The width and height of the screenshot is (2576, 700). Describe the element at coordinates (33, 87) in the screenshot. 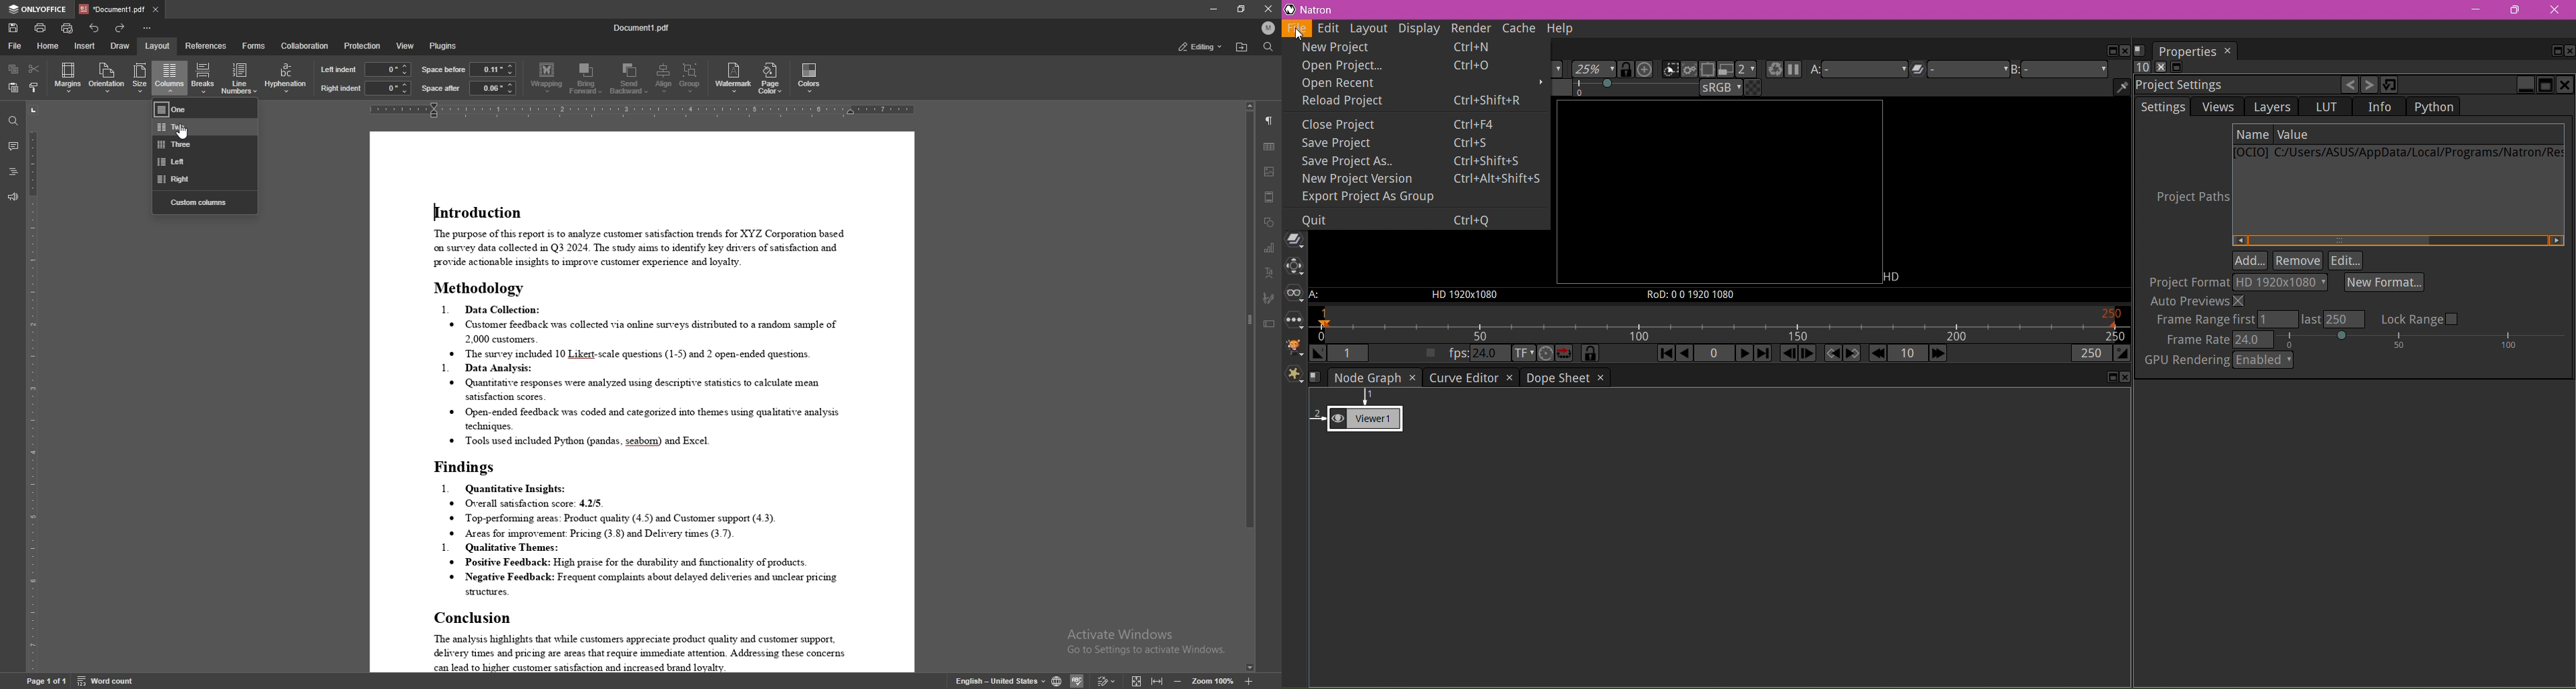

I see `copy style` at that location.